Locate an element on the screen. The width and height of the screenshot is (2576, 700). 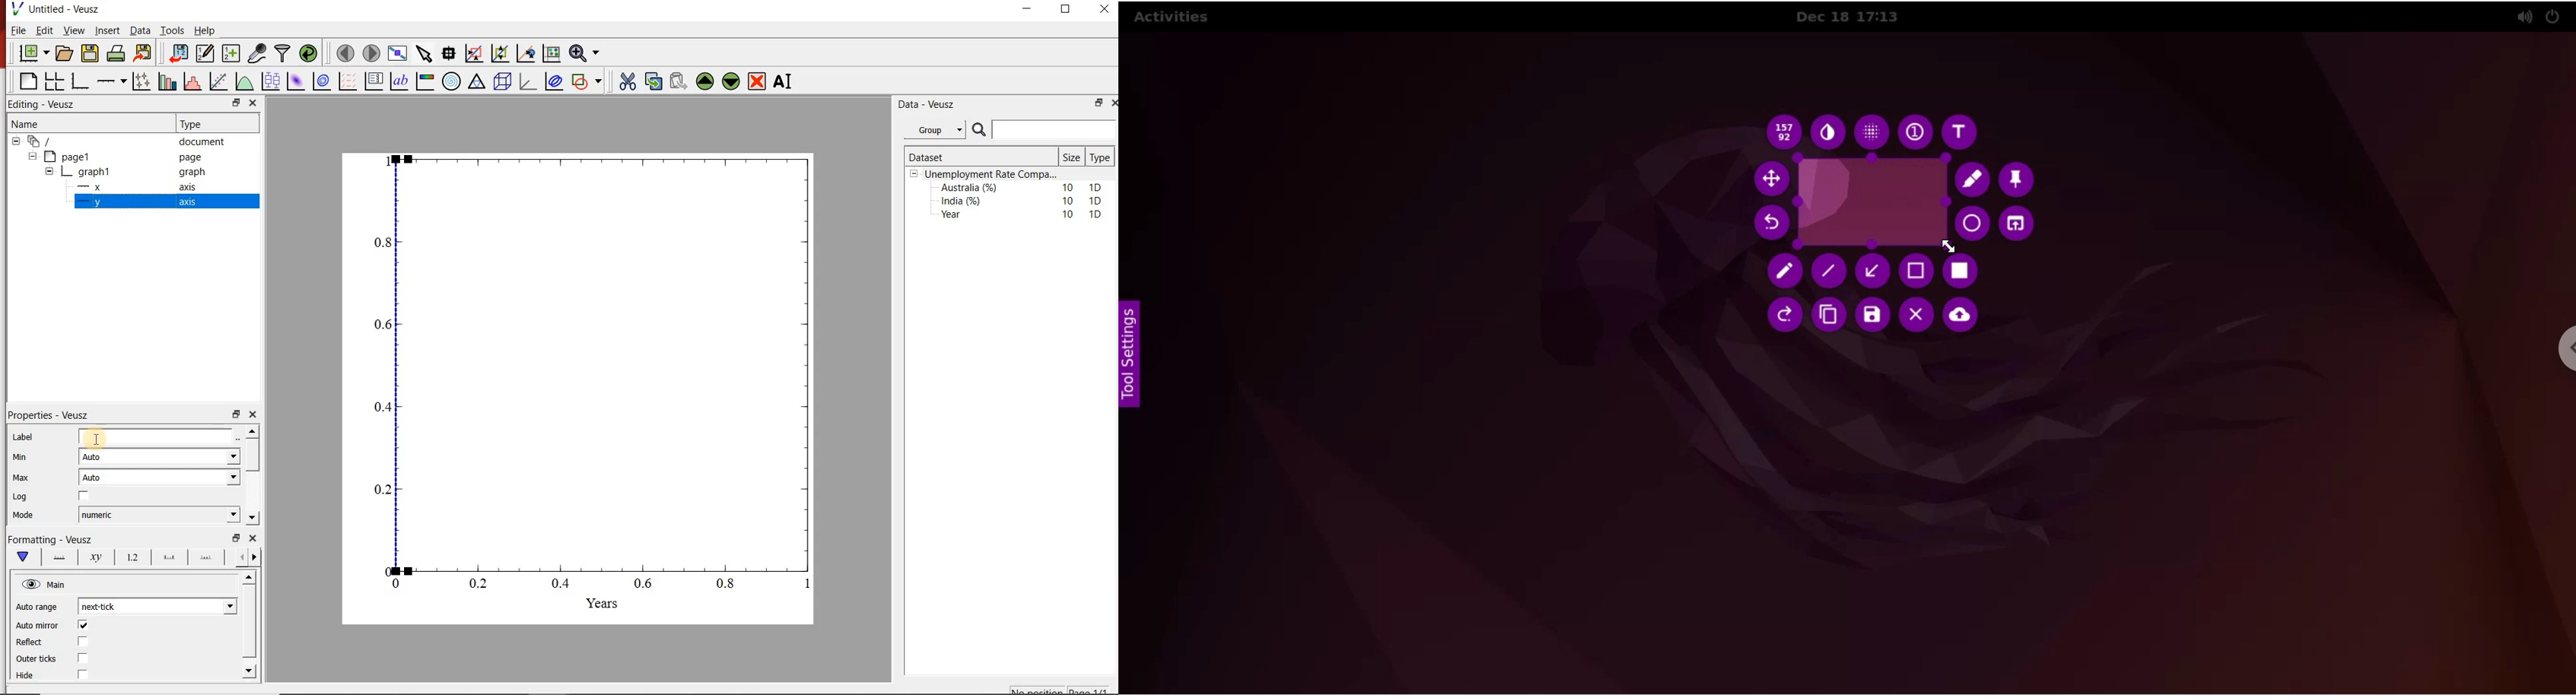
x axis is located at coordinates (143, 186).